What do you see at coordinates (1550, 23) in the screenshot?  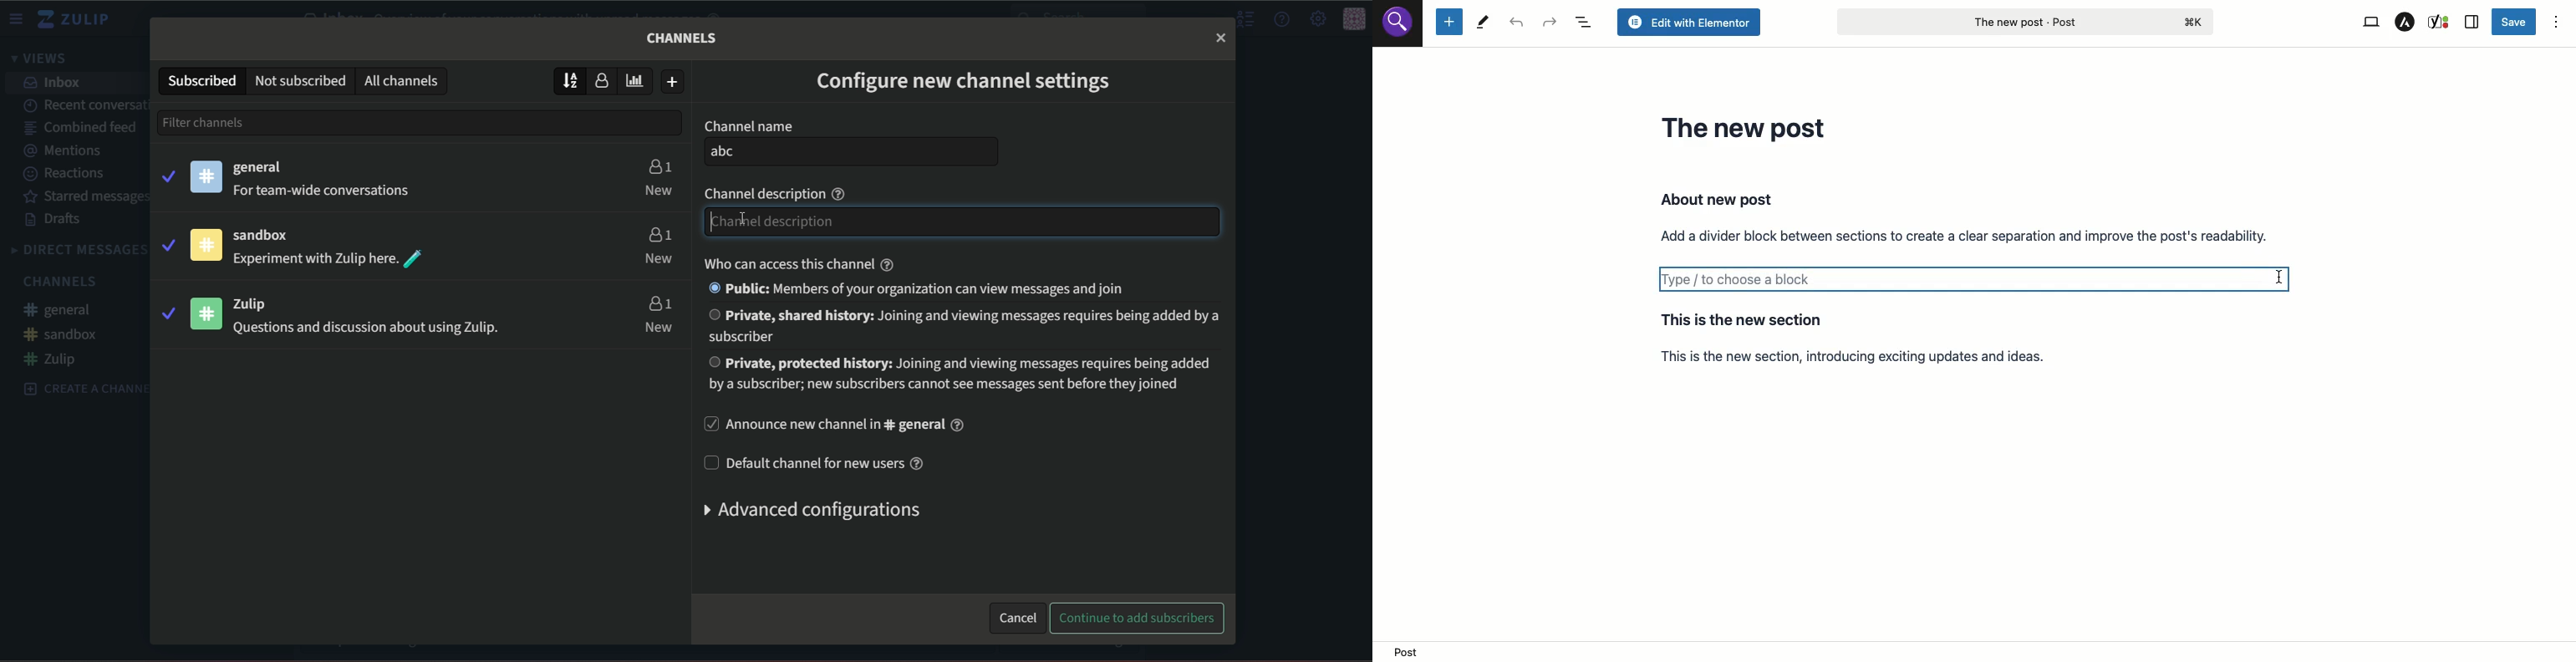 I see `Redo` at bounding box center [1550, 23].